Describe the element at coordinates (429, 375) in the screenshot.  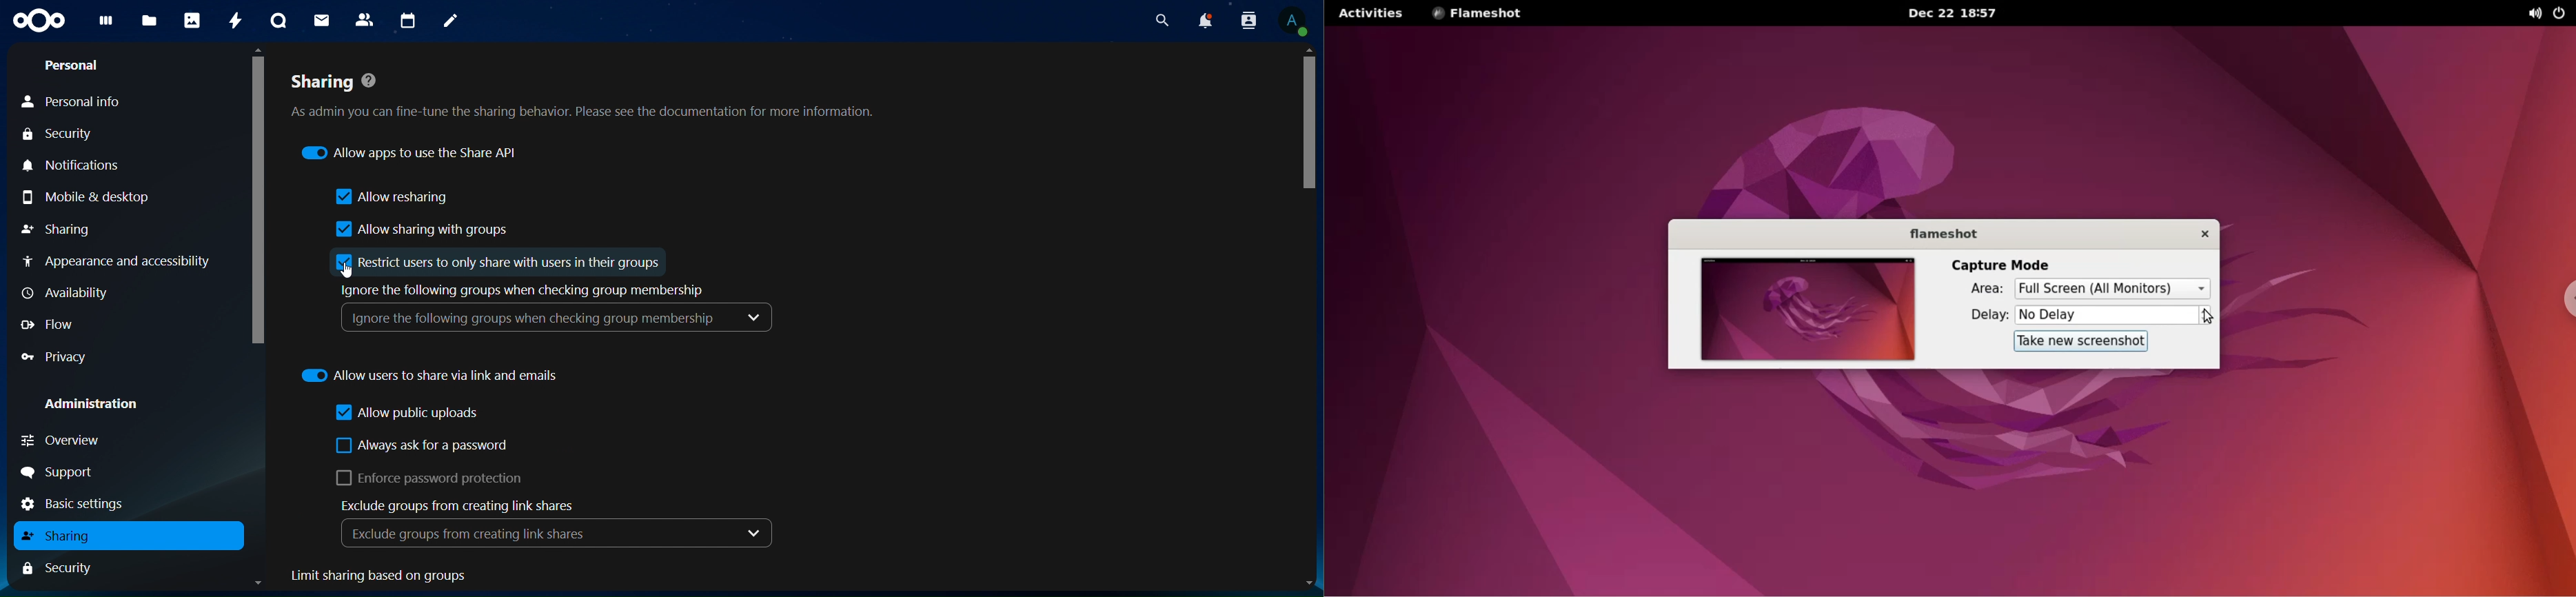
I see `allow users to share via link and emails` at that location.